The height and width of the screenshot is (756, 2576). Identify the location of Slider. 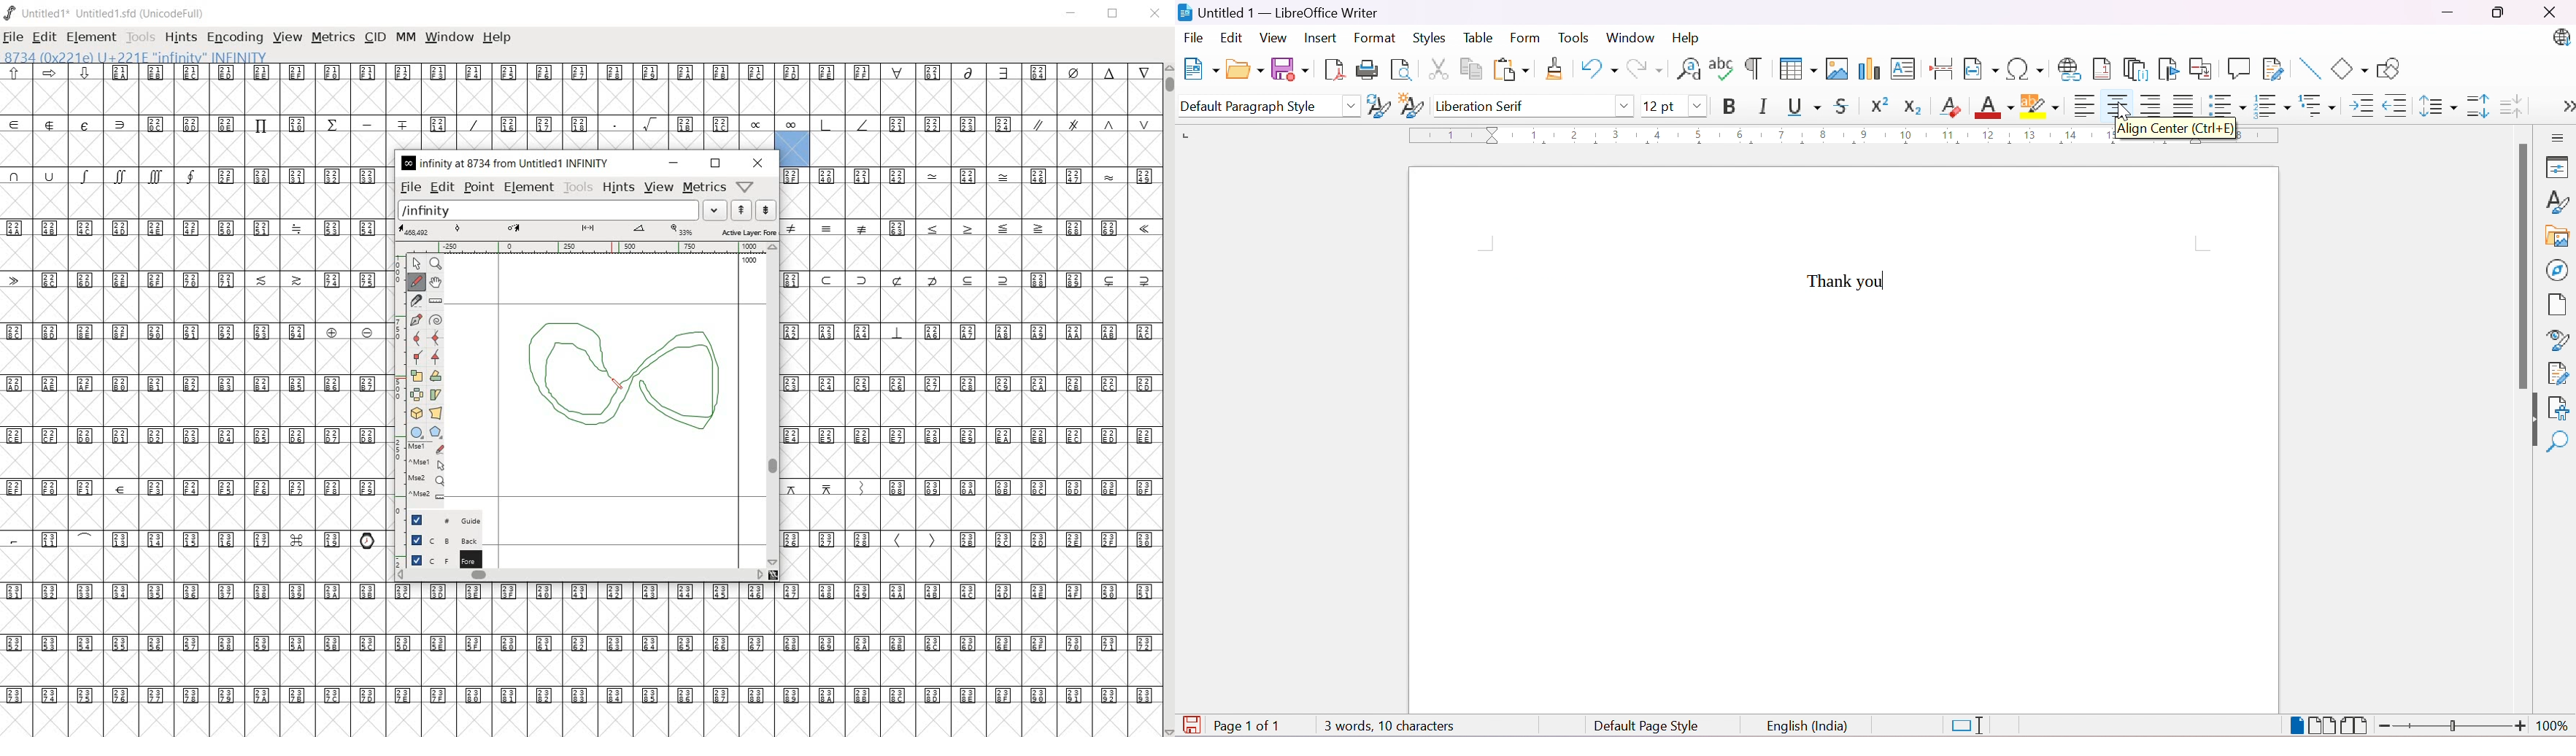
(2454, 726).